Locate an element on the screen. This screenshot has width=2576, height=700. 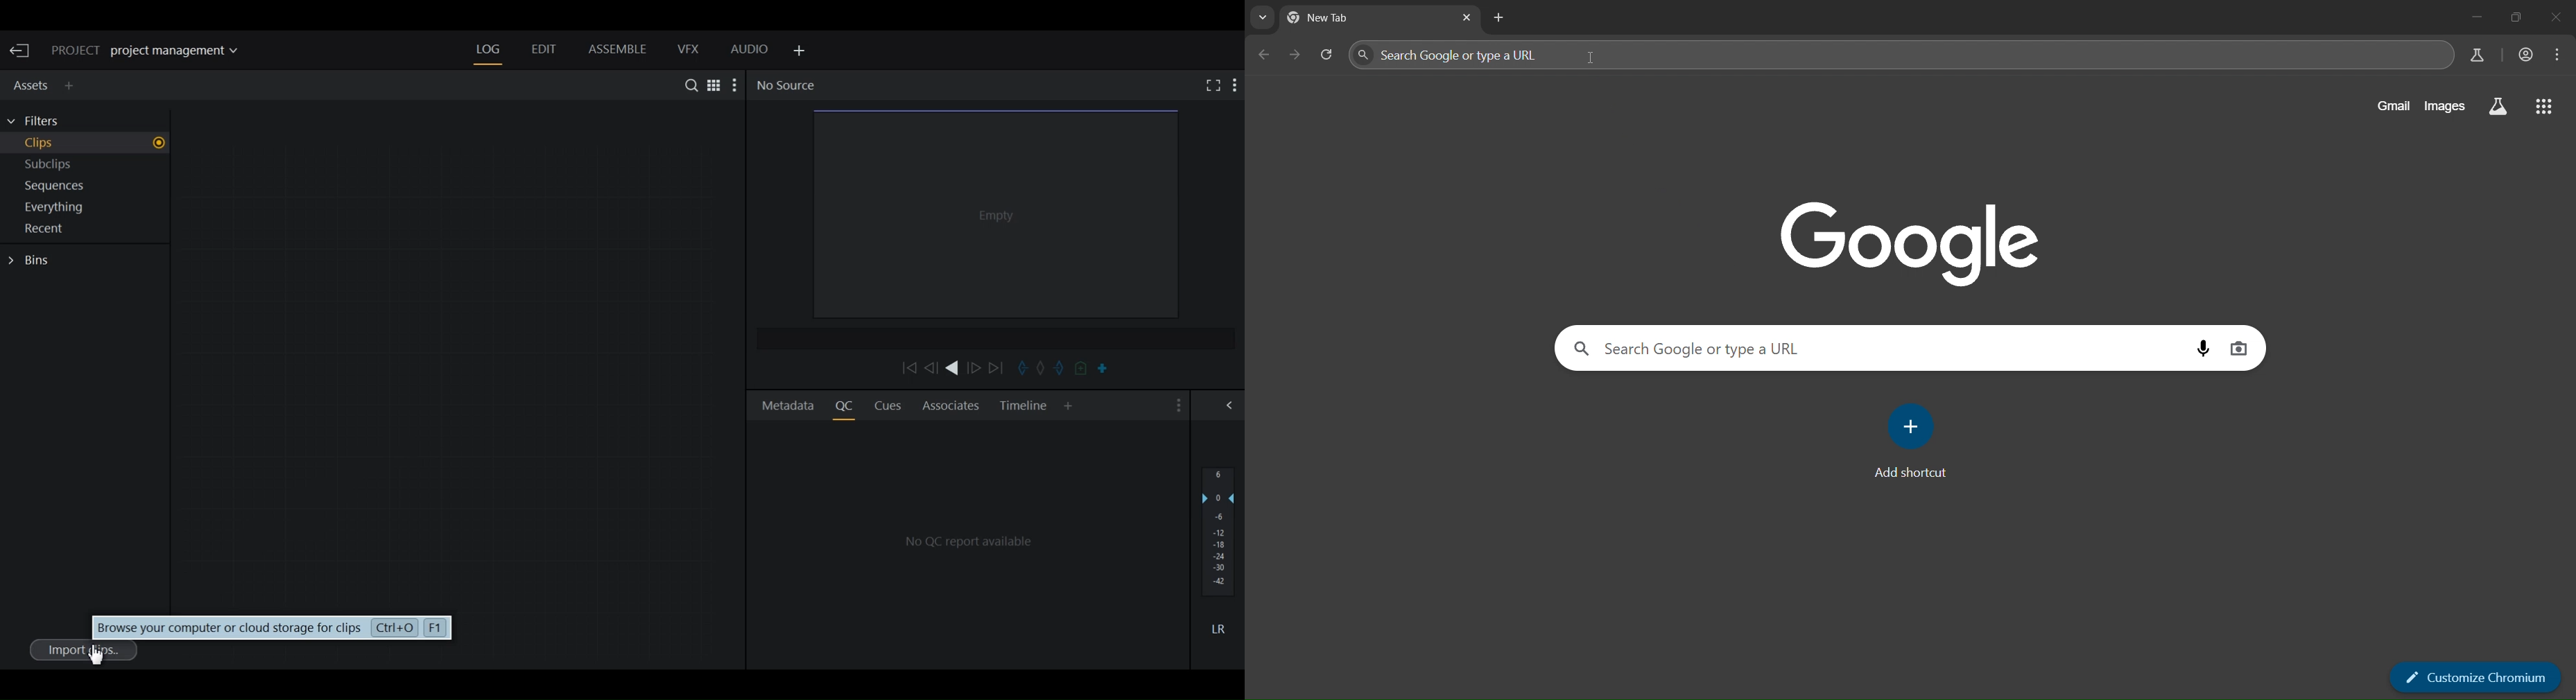
Show sequences in current project is located at coordinates (88, 187).